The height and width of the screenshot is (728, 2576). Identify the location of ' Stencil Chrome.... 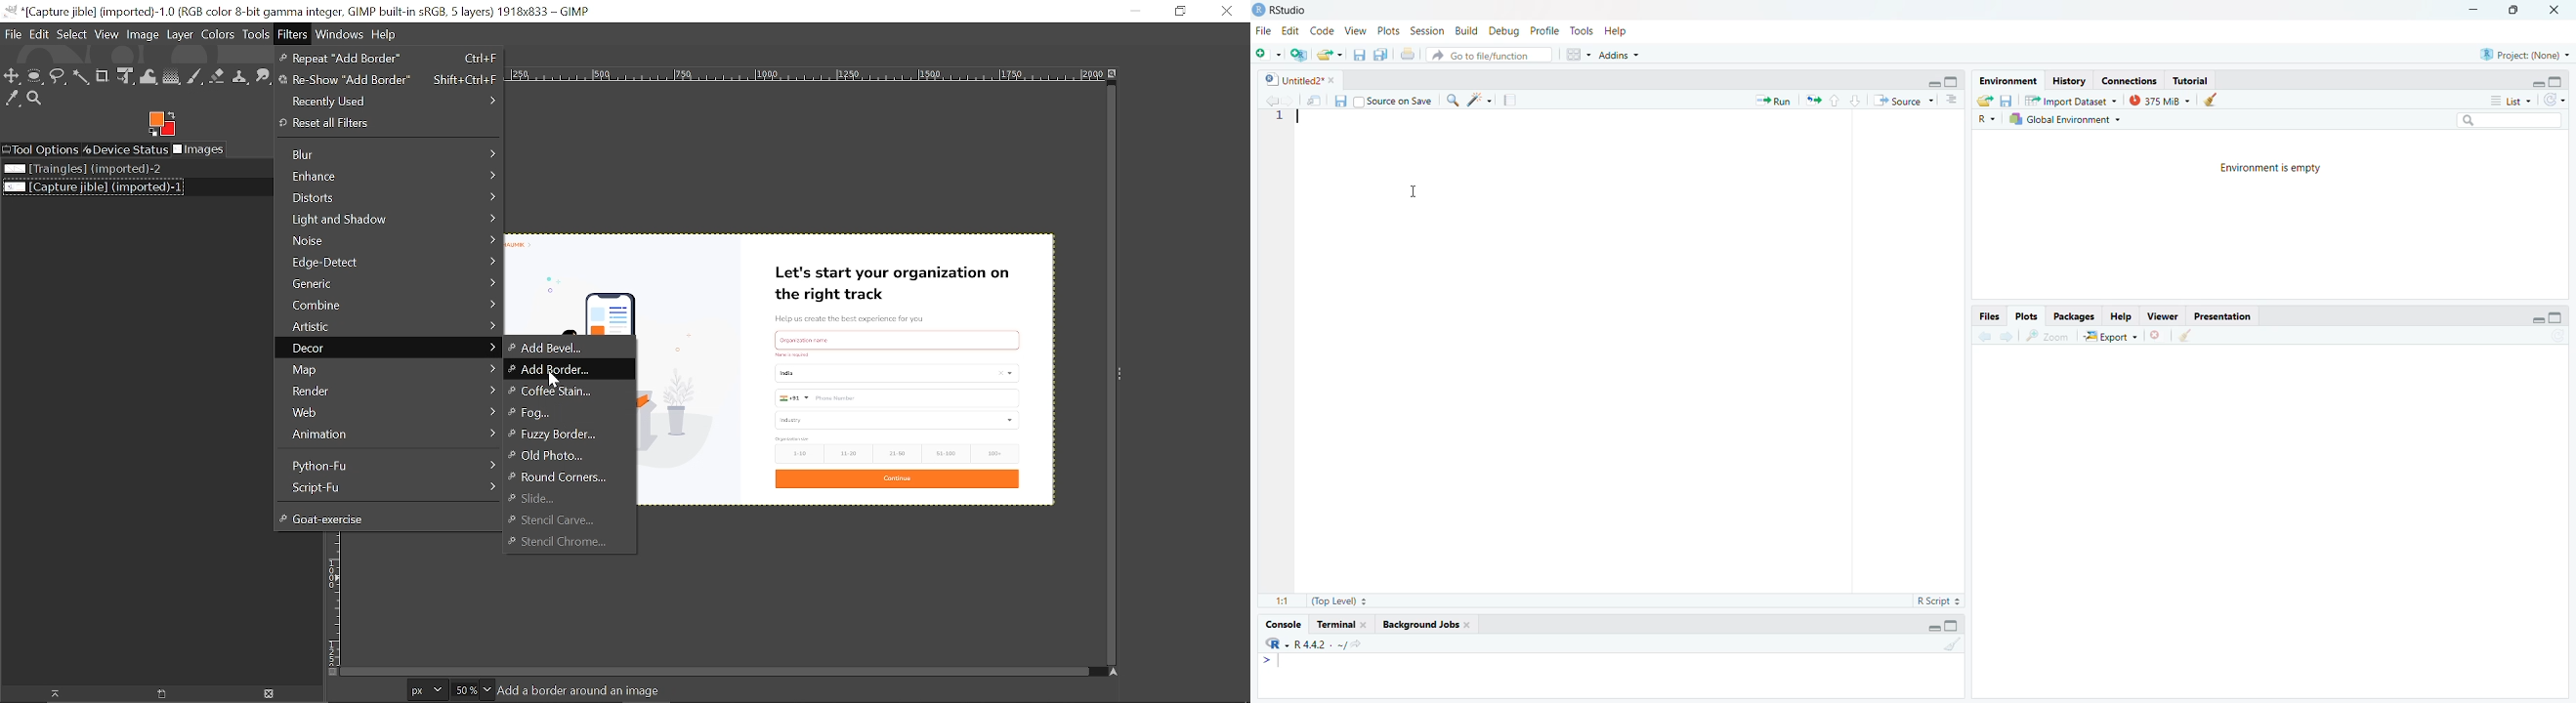
(570, 543).